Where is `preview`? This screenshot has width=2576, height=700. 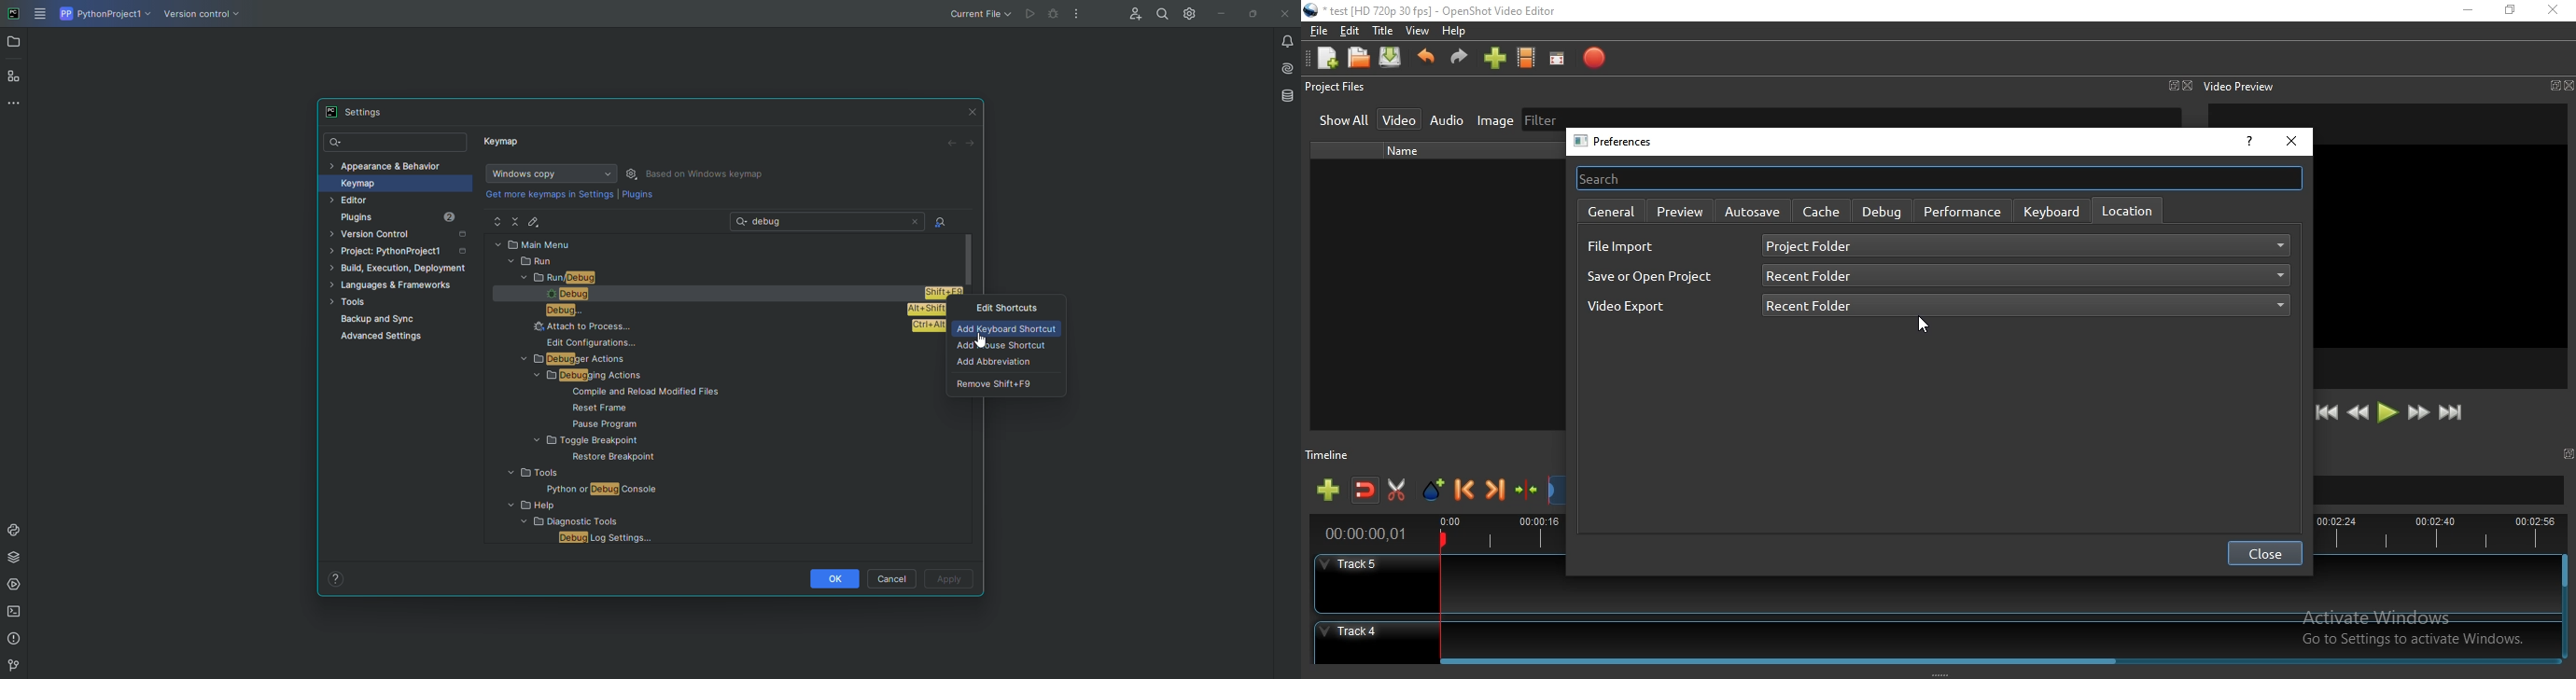
preview is located at coordinates (1680, 210).